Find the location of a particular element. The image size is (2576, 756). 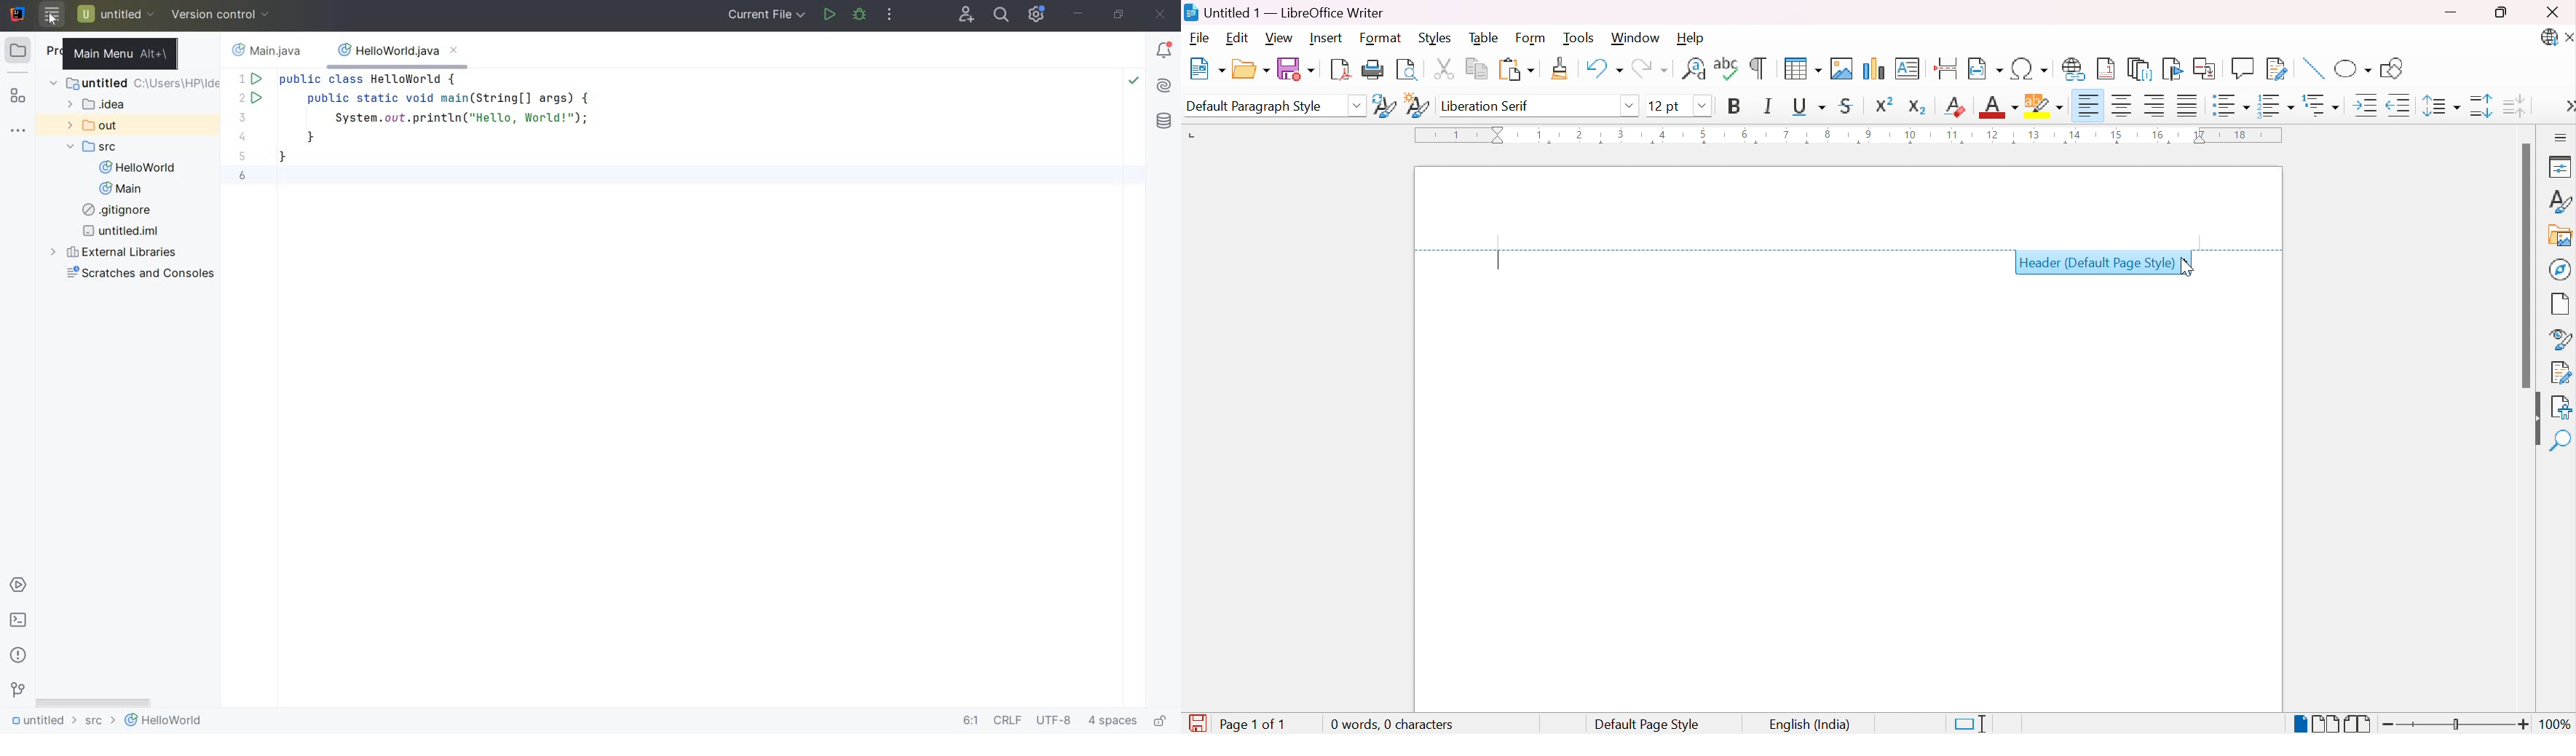

Single-page view is located at coordinates (2301, 725).